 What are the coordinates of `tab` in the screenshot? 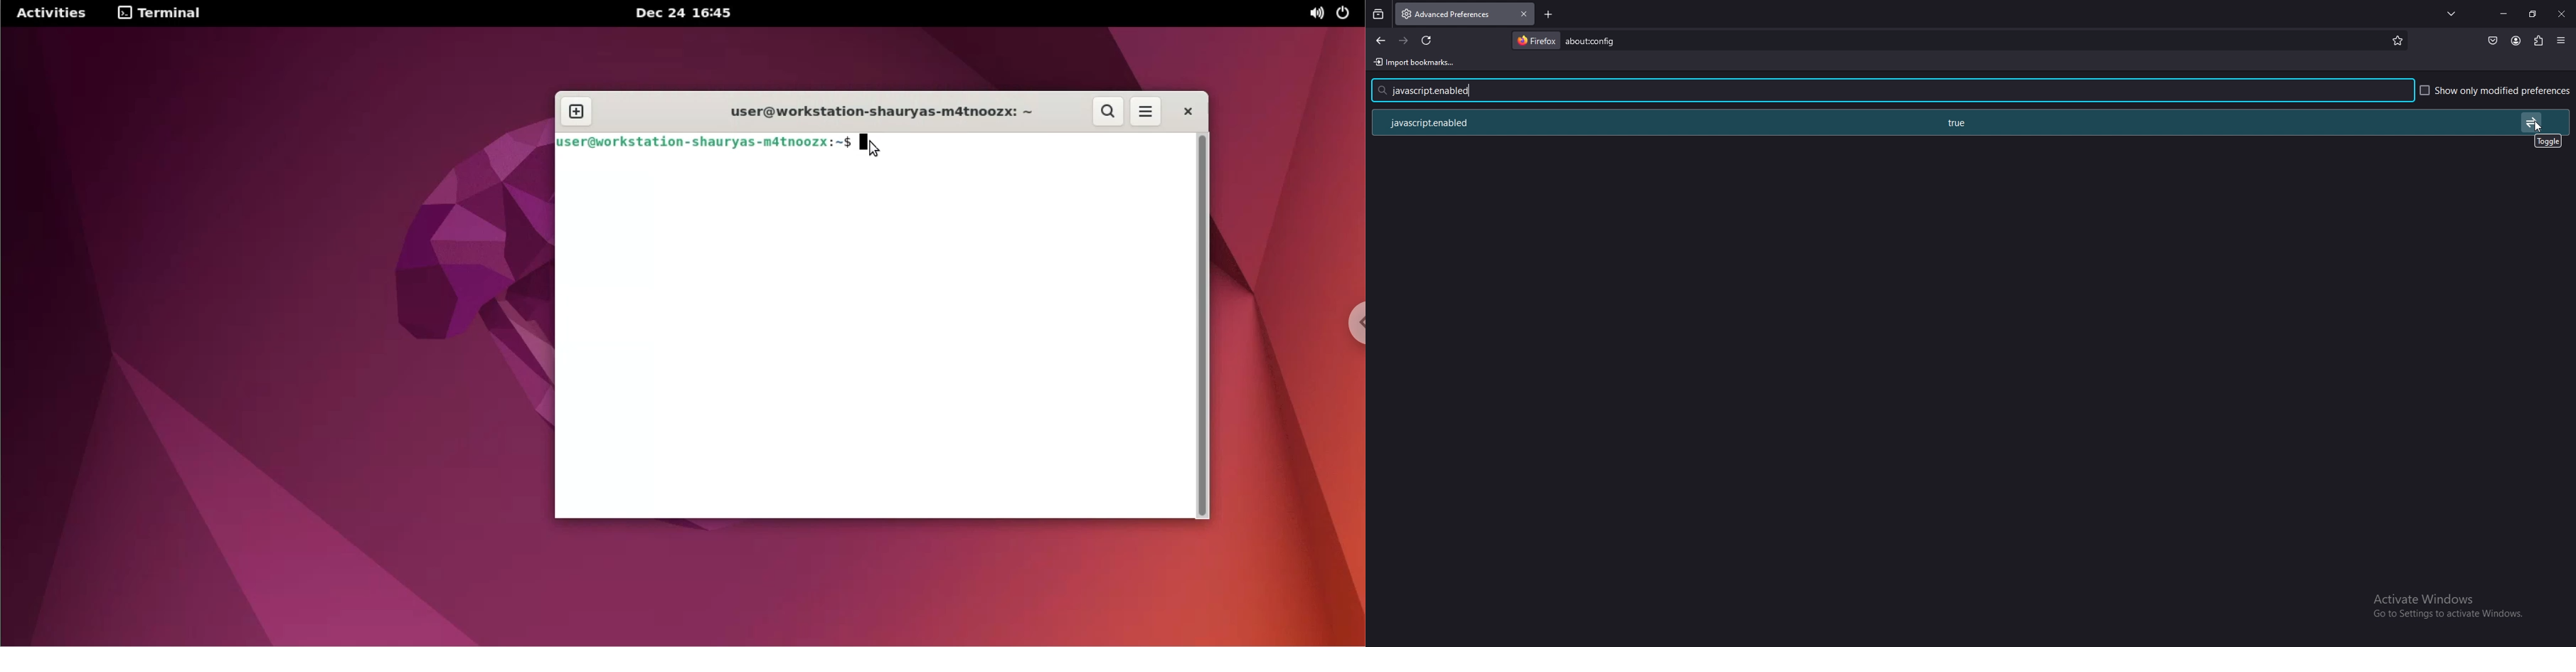 It's located at (1440, 13).